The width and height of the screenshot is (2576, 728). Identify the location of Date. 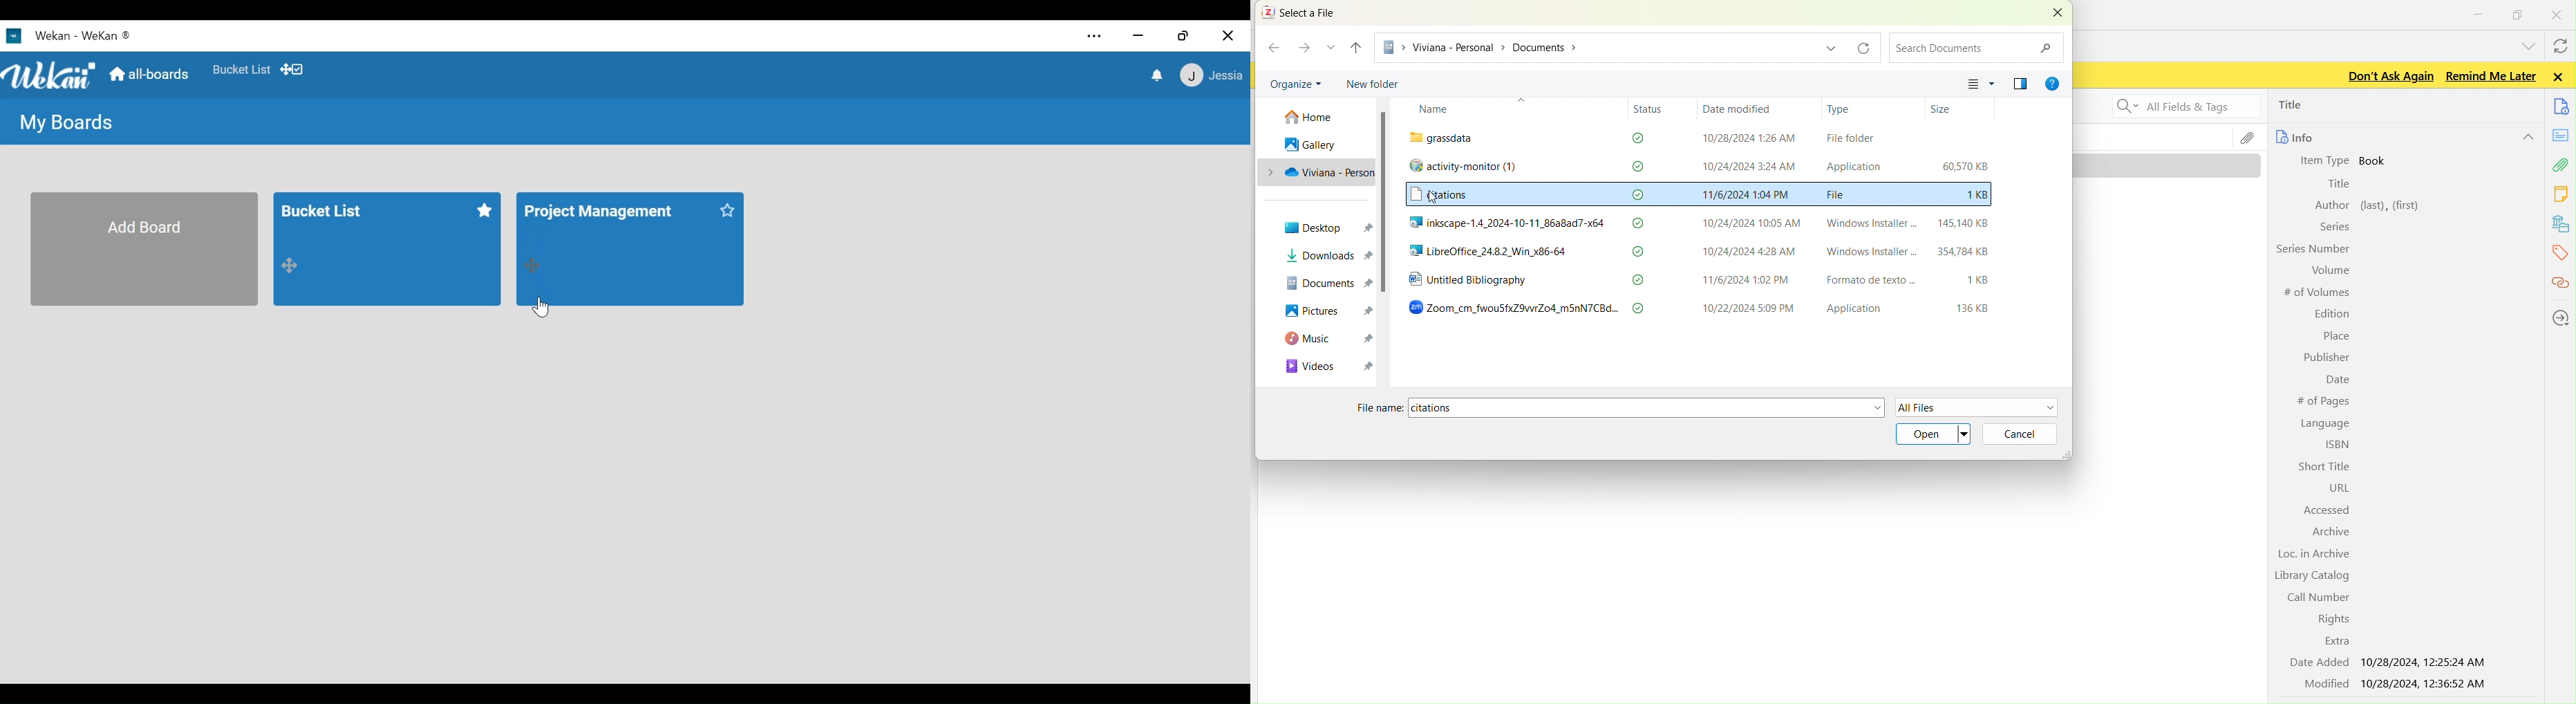
(2334, 378).